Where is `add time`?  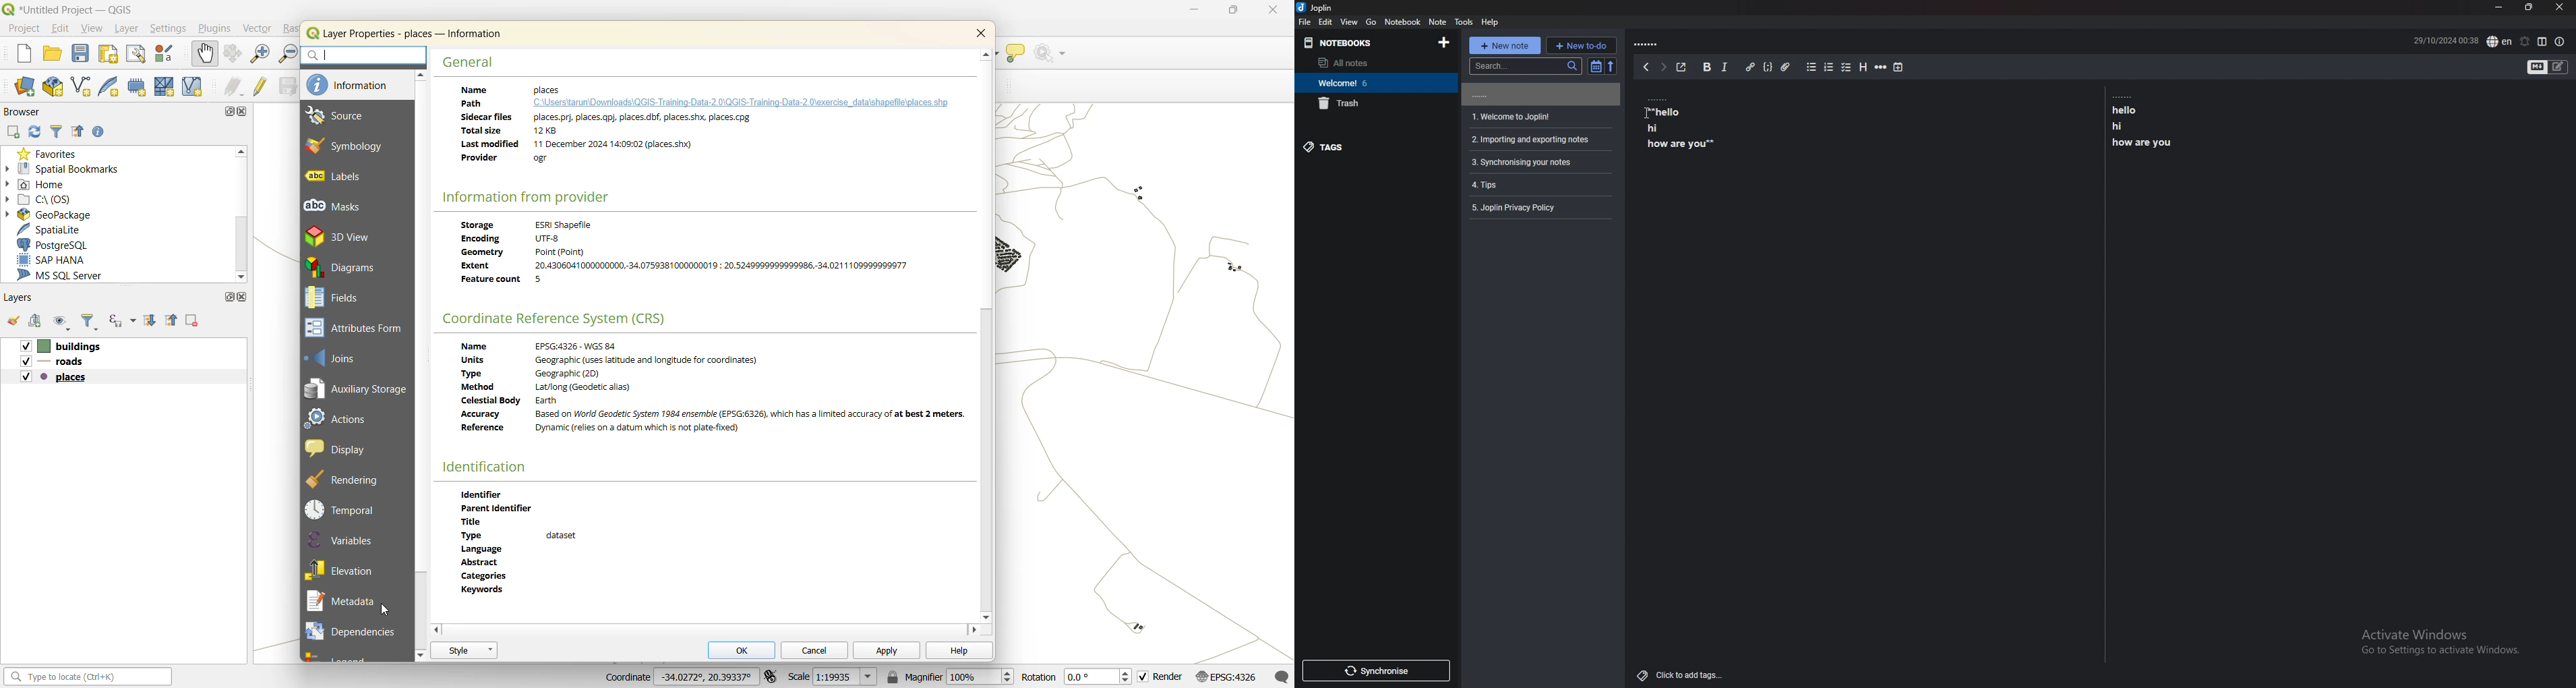 add time is located at coordinates (1899, 67).